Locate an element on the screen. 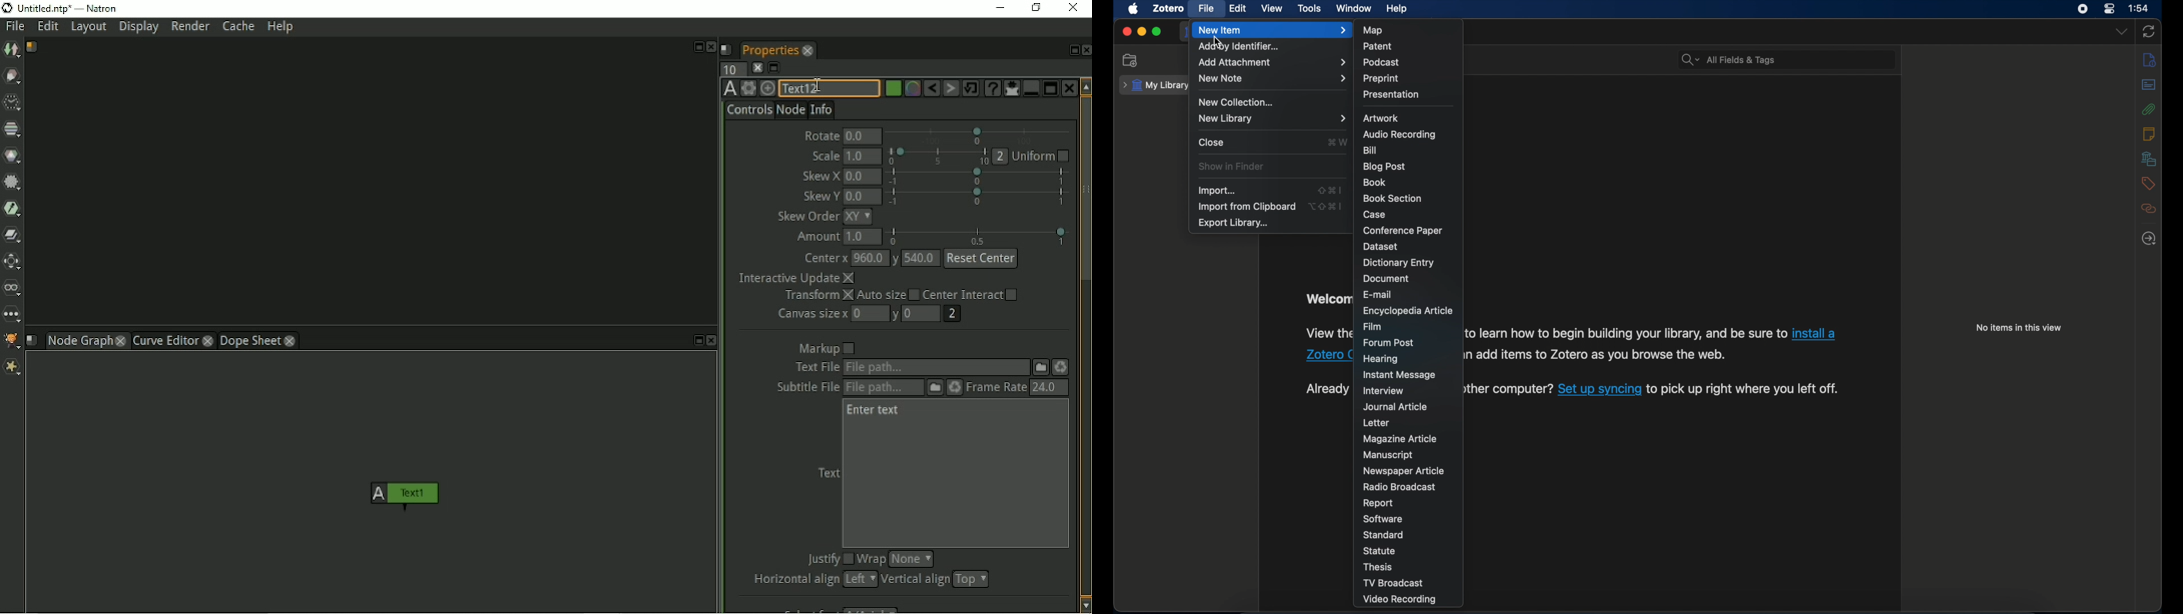 The height and width of the screenshot is (616, 2184). e-mail is located at coordinates (1379, 294).